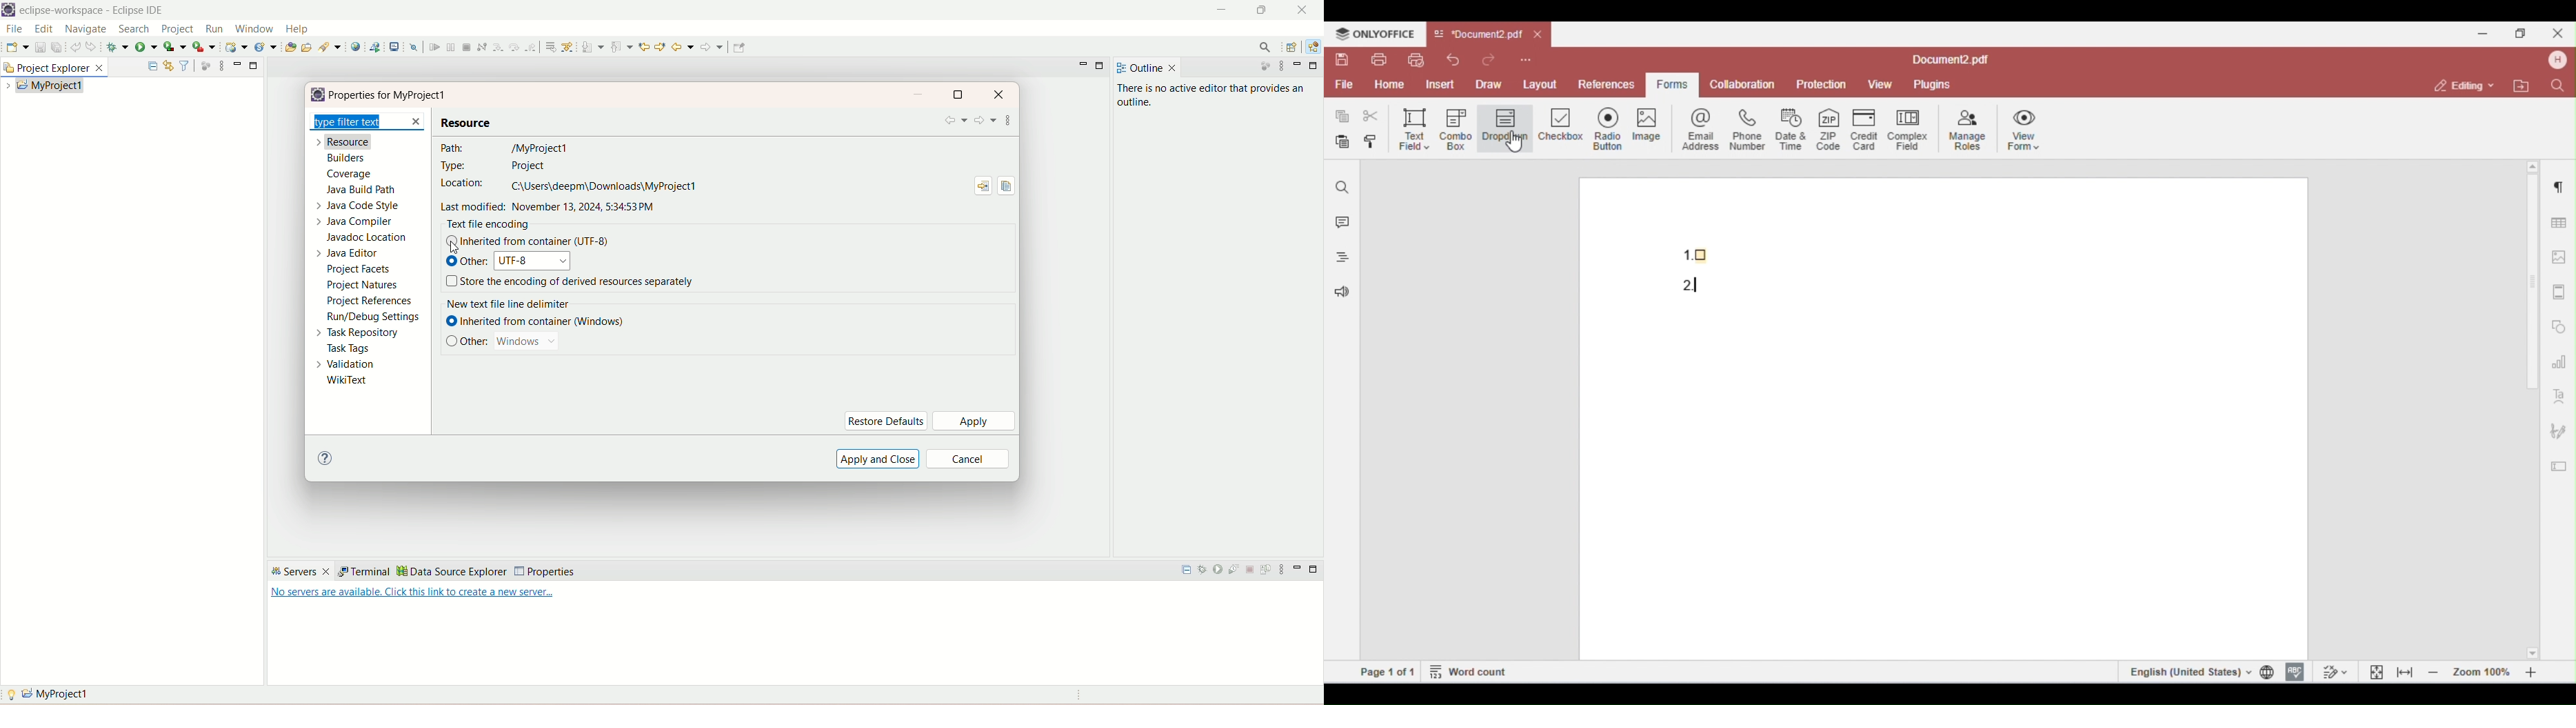  What do you see at coordinates (1100, 65) in the screenshot?
I see `maximize` at bounding box center [1100, 65].